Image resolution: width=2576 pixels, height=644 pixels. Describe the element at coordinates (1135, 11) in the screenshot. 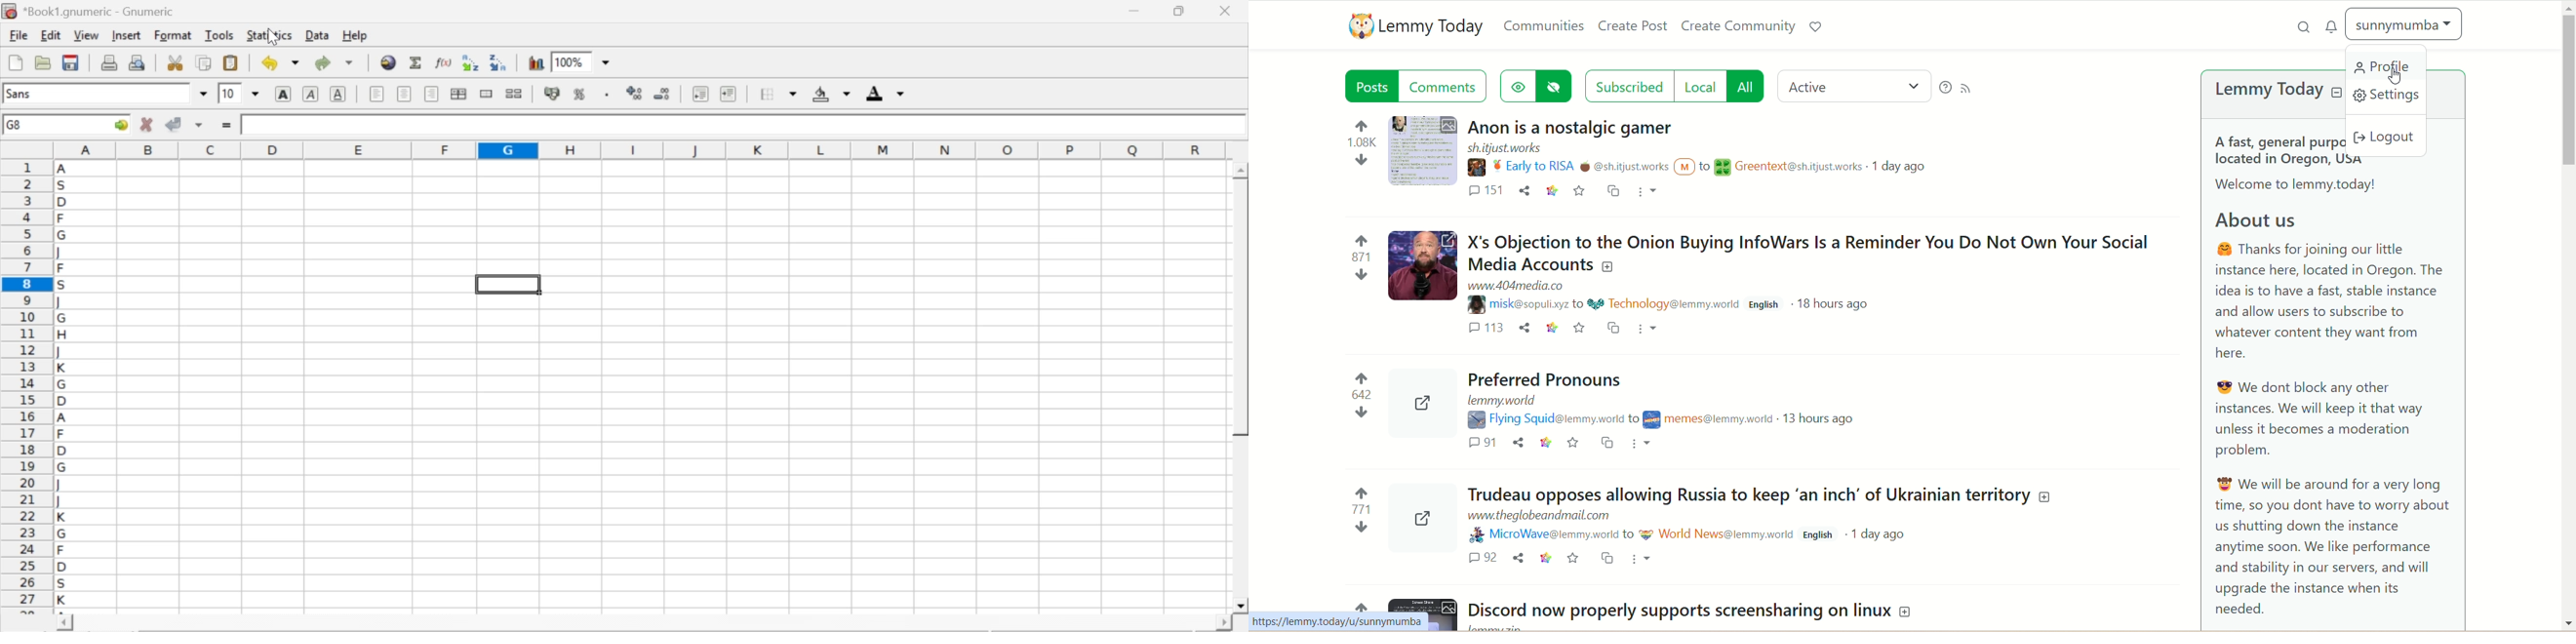

I see `minimize` at that location.